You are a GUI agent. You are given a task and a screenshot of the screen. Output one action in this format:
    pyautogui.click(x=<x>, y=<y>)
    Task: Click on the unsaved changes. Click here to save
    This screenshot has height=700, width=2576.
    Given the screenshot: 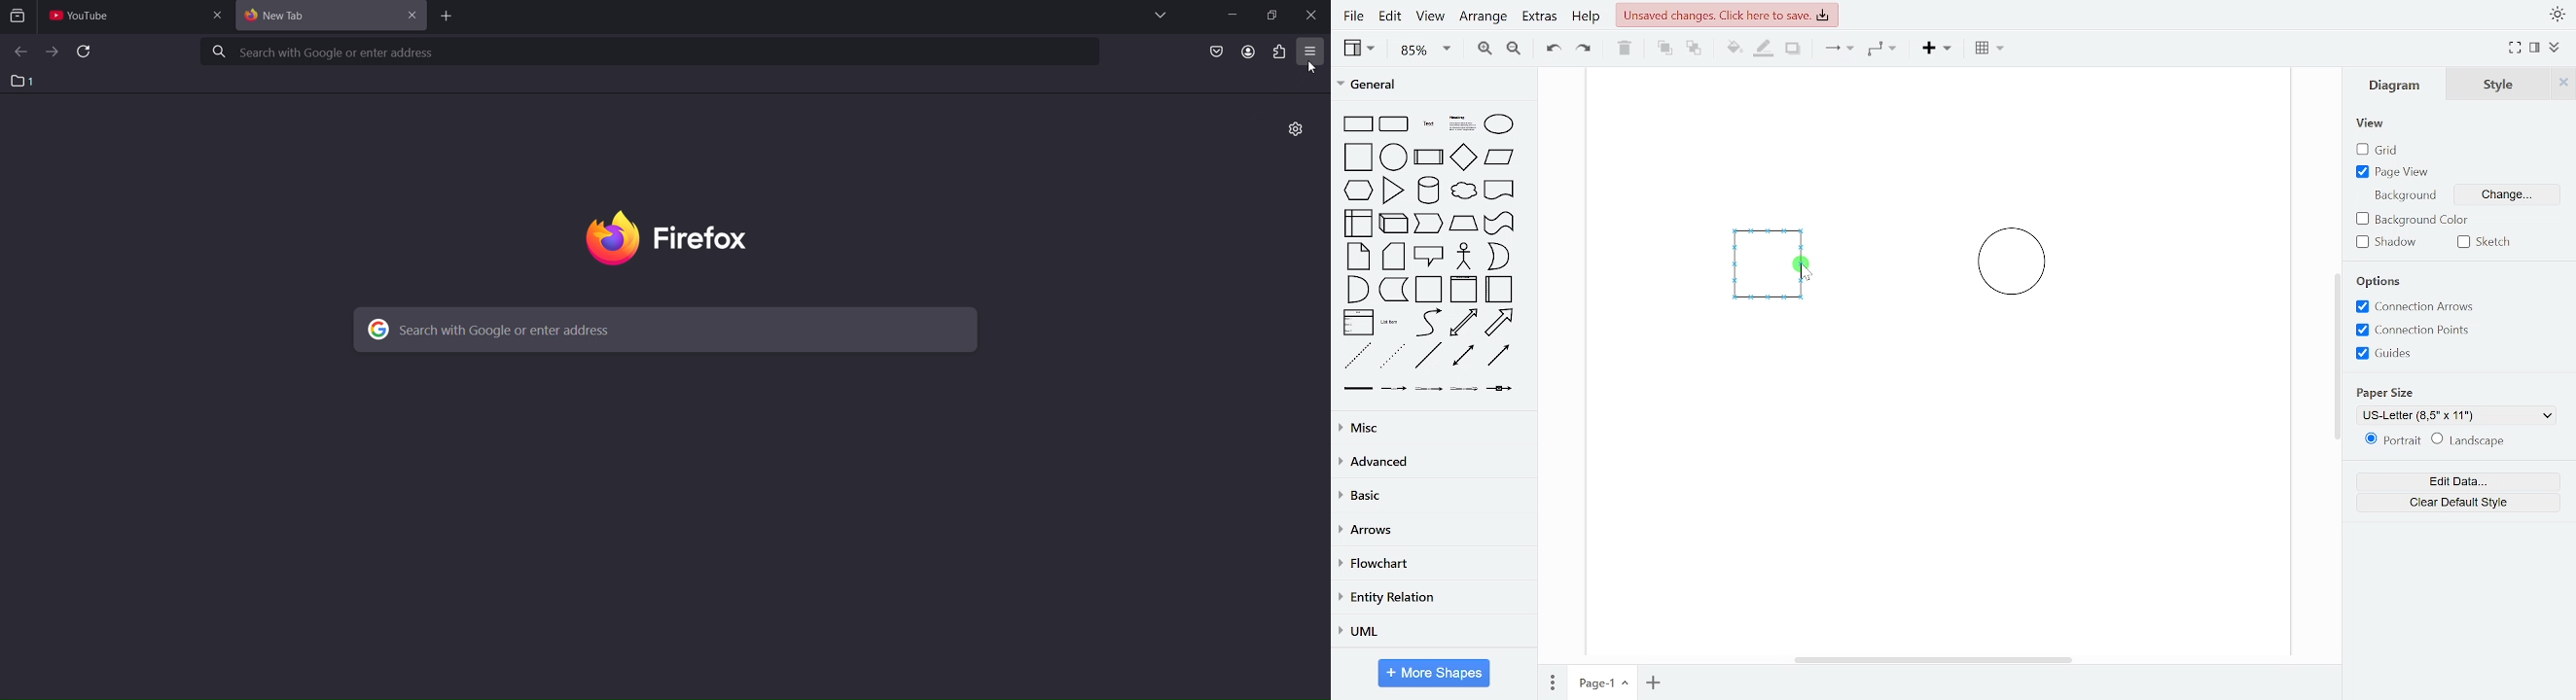 What is the action you would take?
    pyautogui.click(x=1728, y=14)
    